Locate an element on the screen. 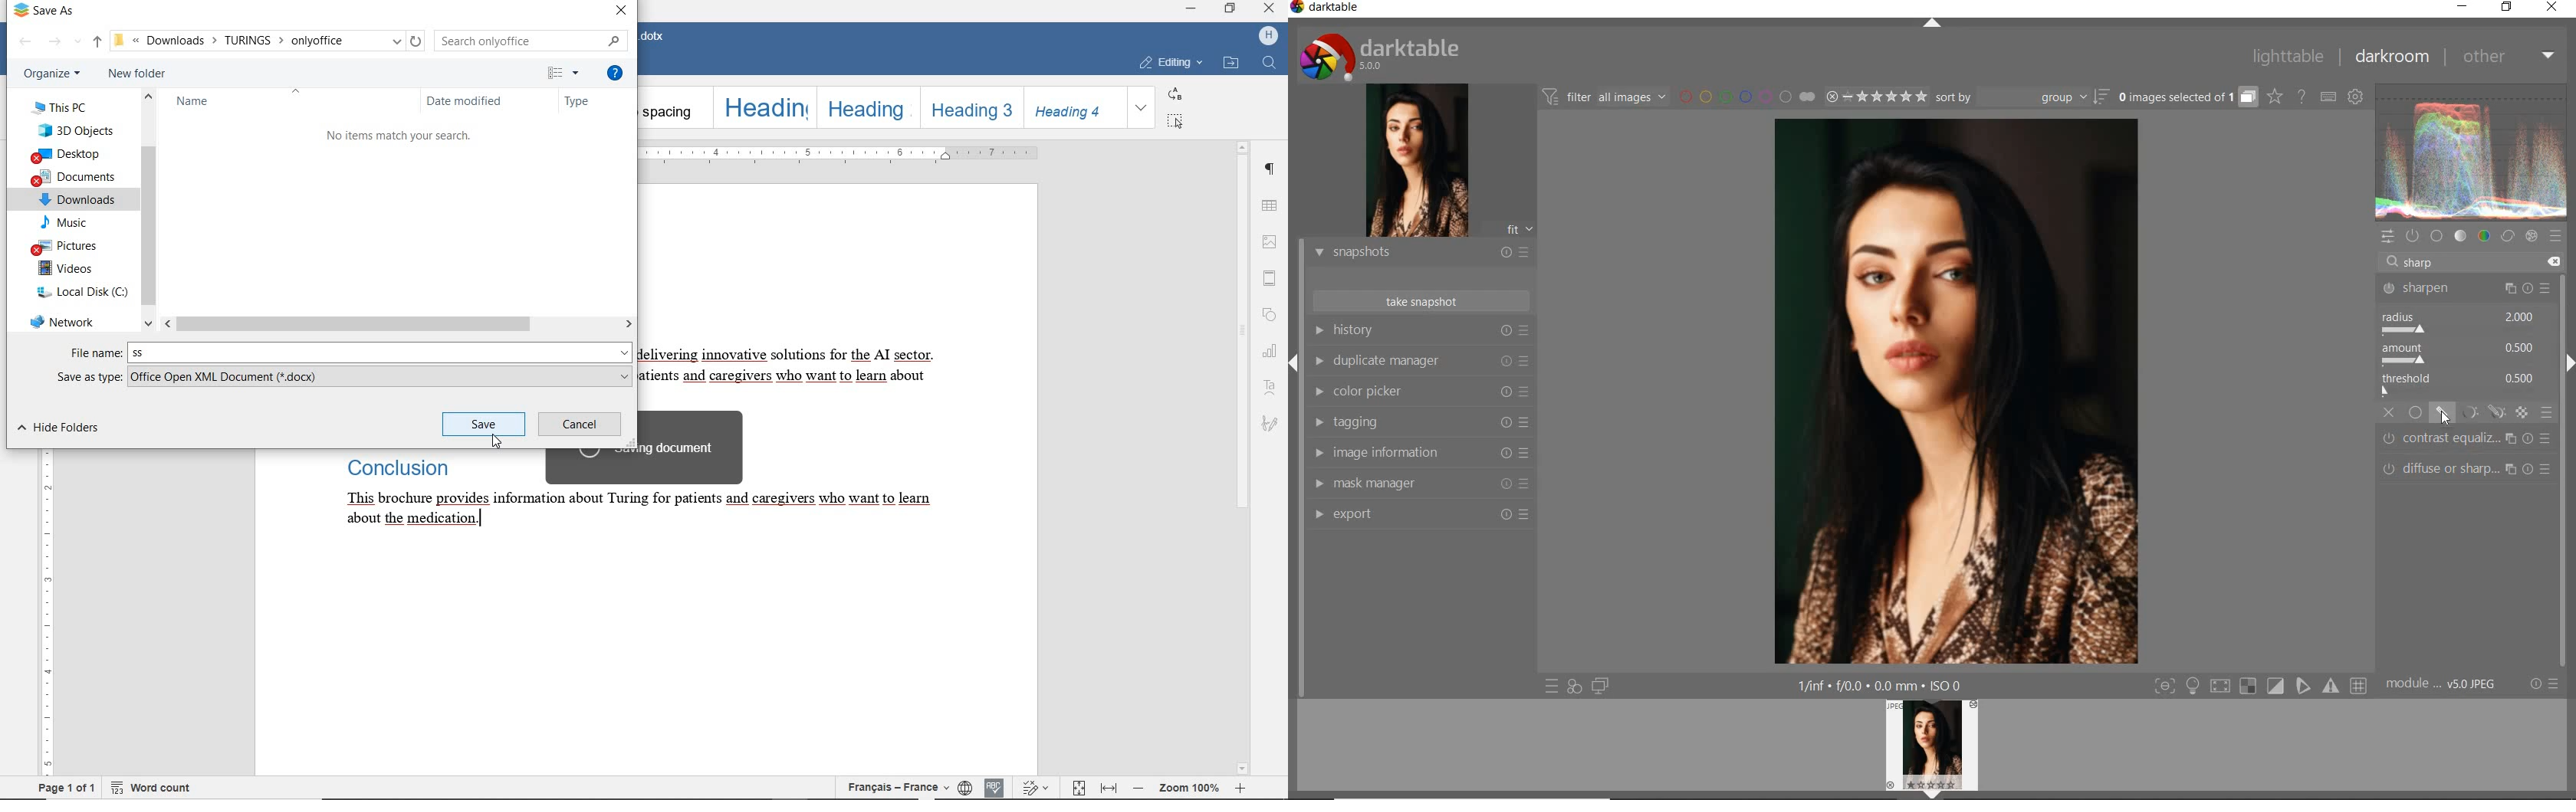 The width and height of the screenshot is (2576, 812). close is located at coordinates (1268, 8).